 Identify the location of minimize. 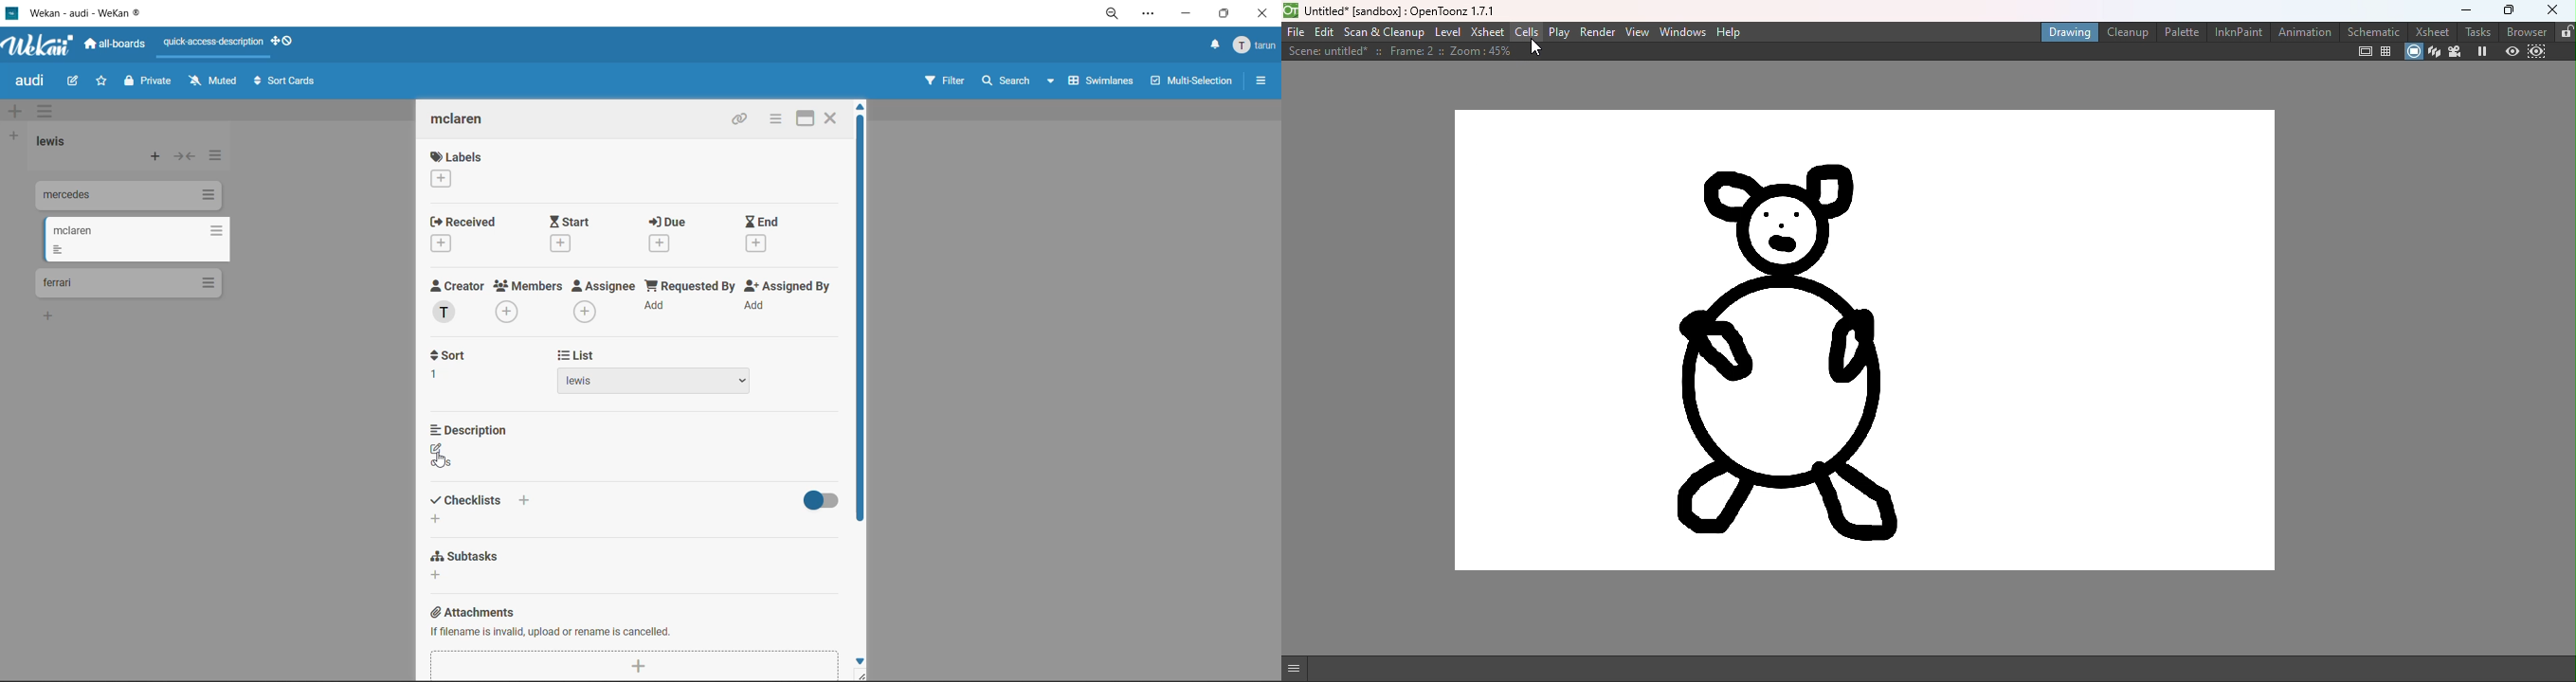
(1185, 12).